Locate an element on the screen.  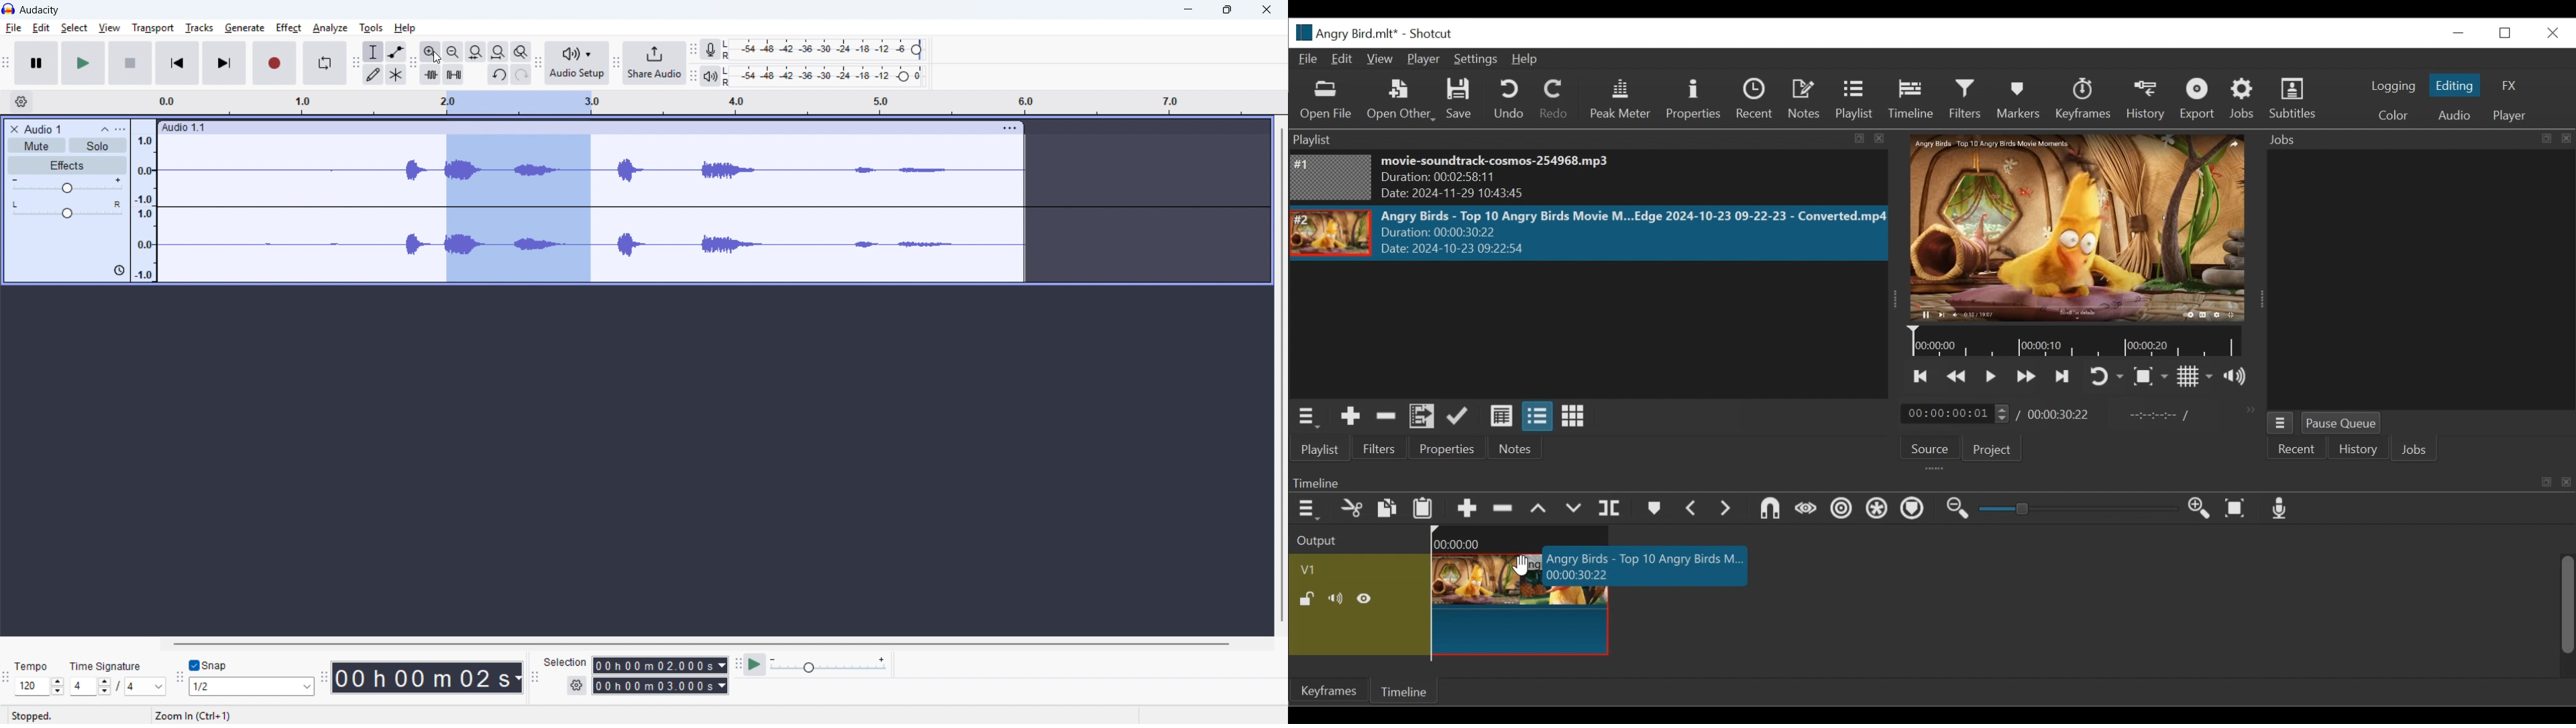
Ripple Delete is located at coordinates (1503, 509).